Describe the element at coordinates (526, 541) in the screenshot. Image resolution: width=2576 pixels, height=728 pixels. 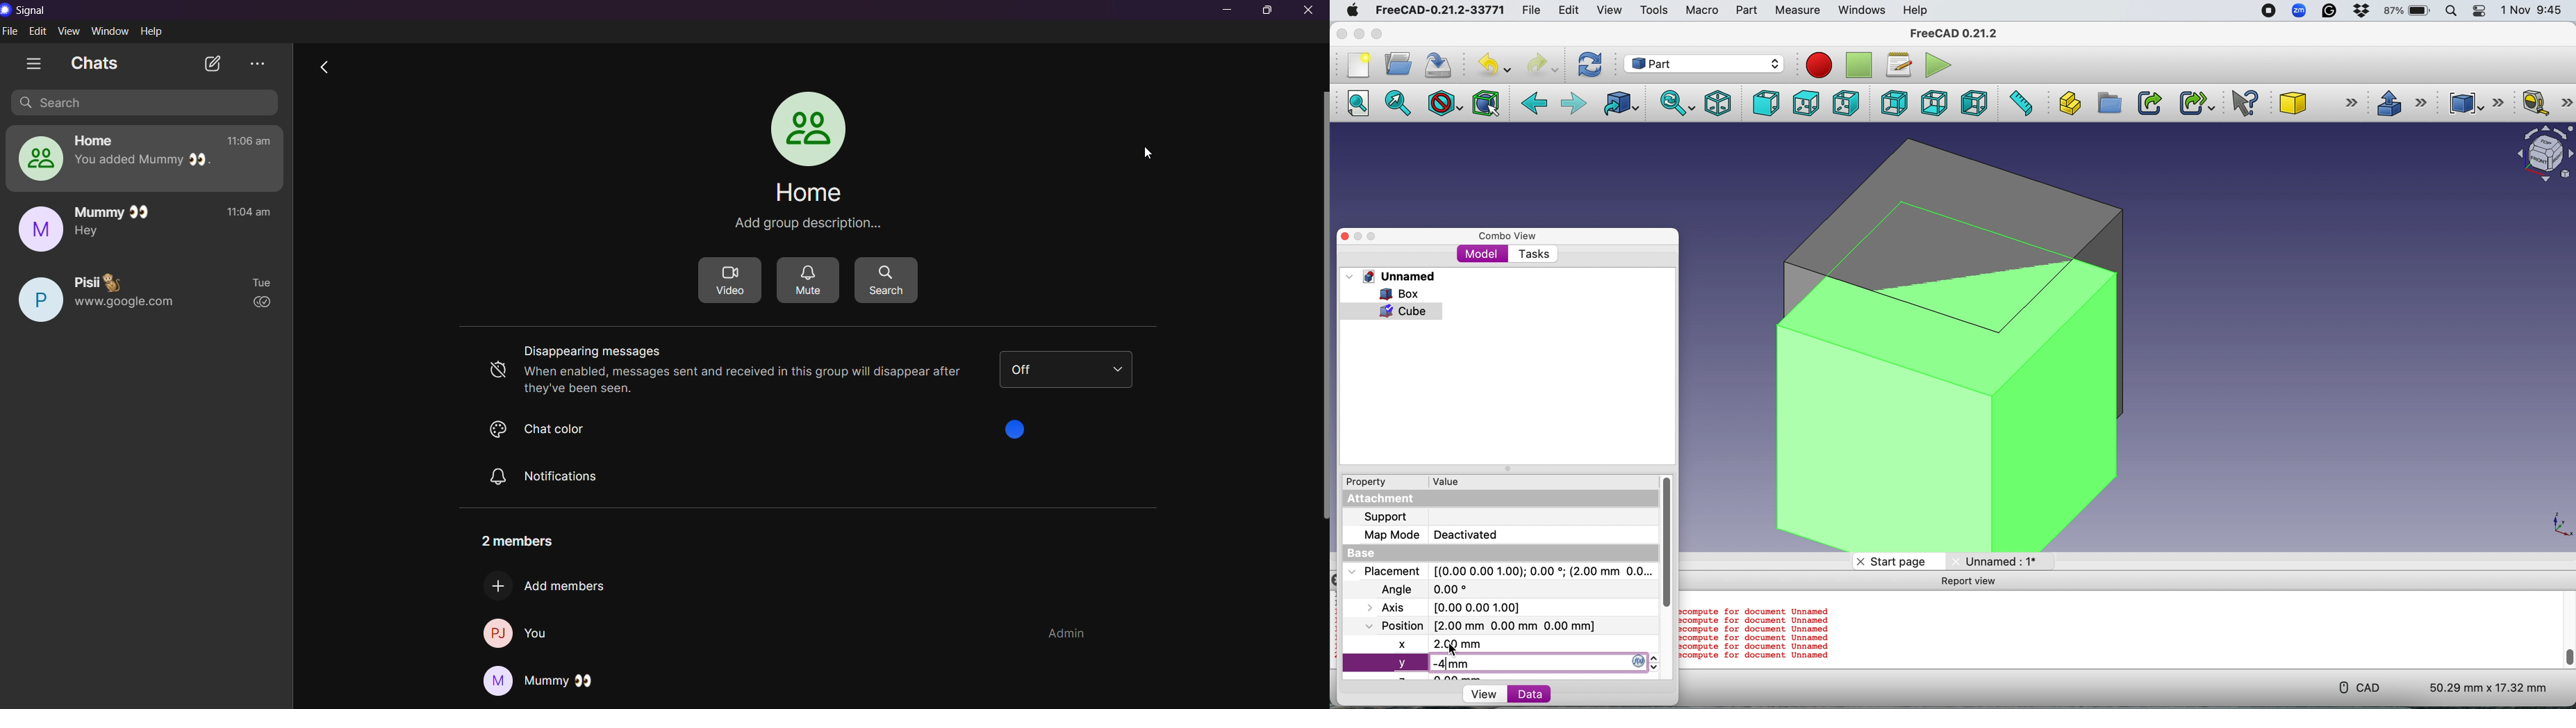
I see `number of members` at that location.